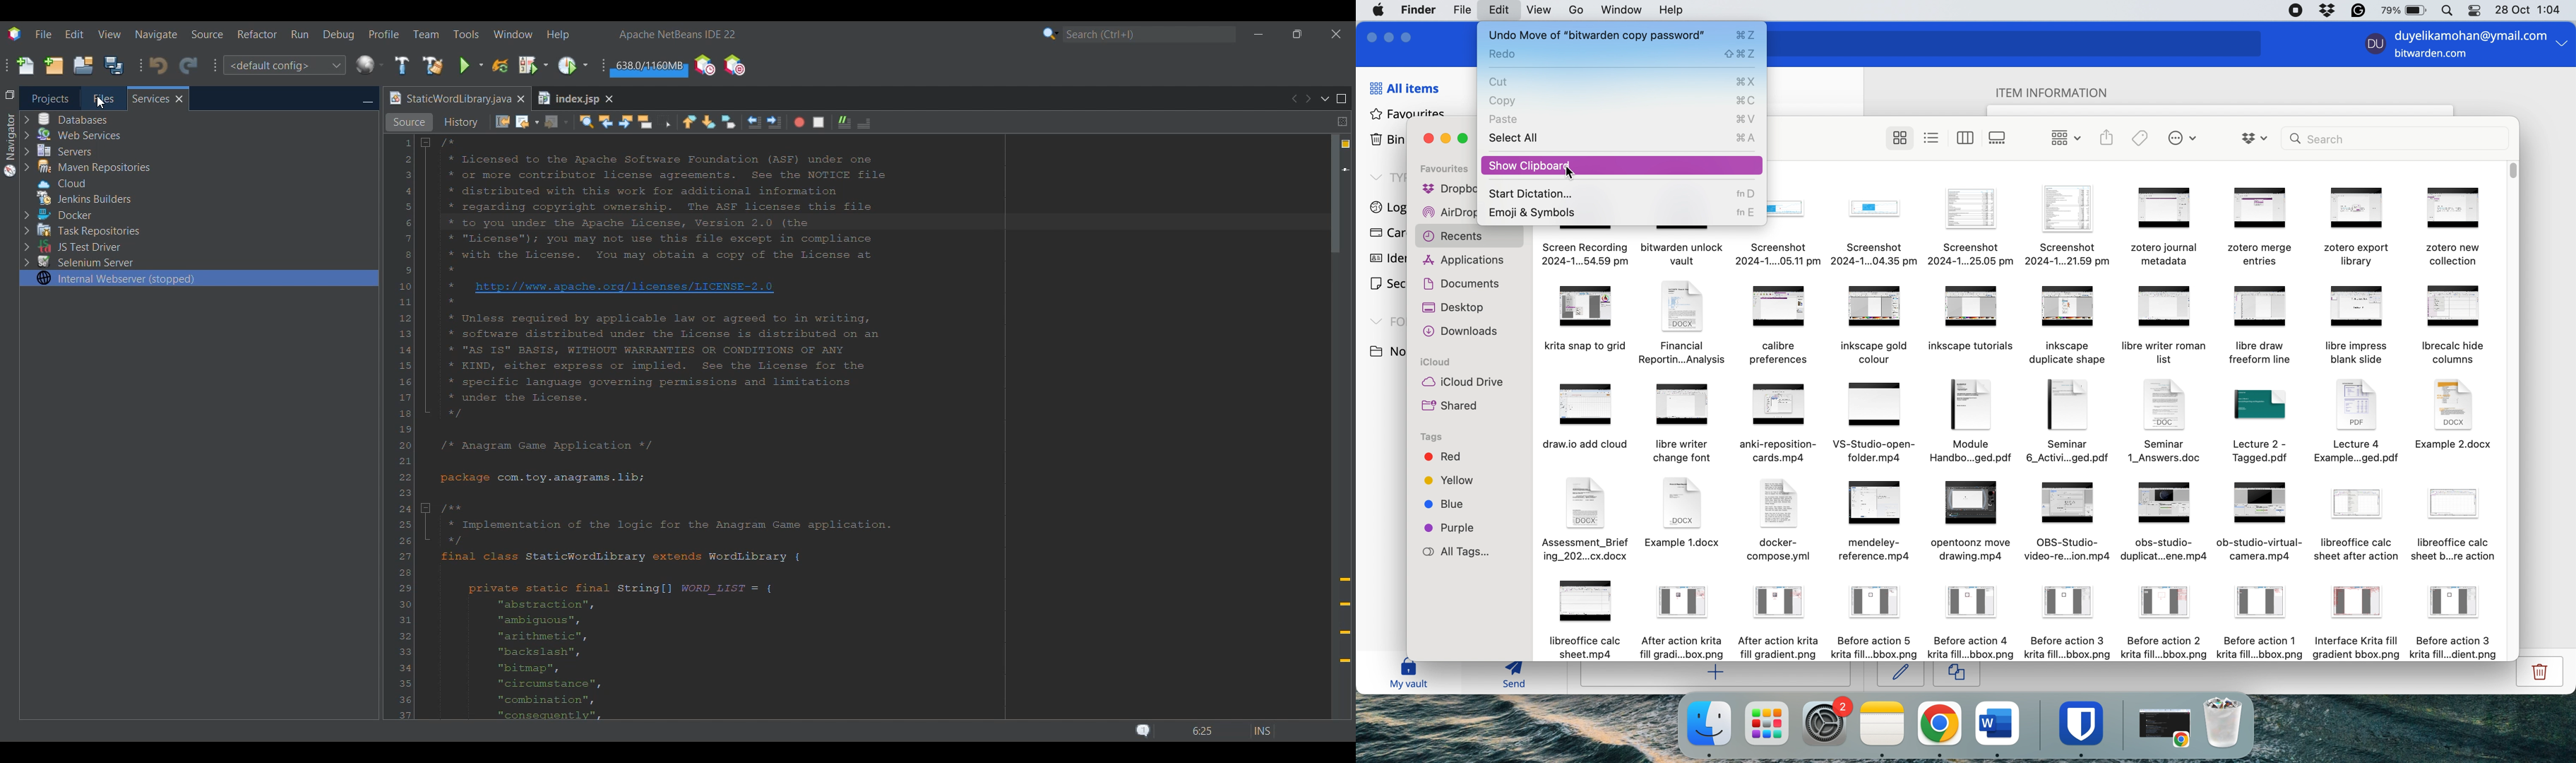  Describe the element at coordinates (1717, 675) in the screenshot. I see `add item` at that location.